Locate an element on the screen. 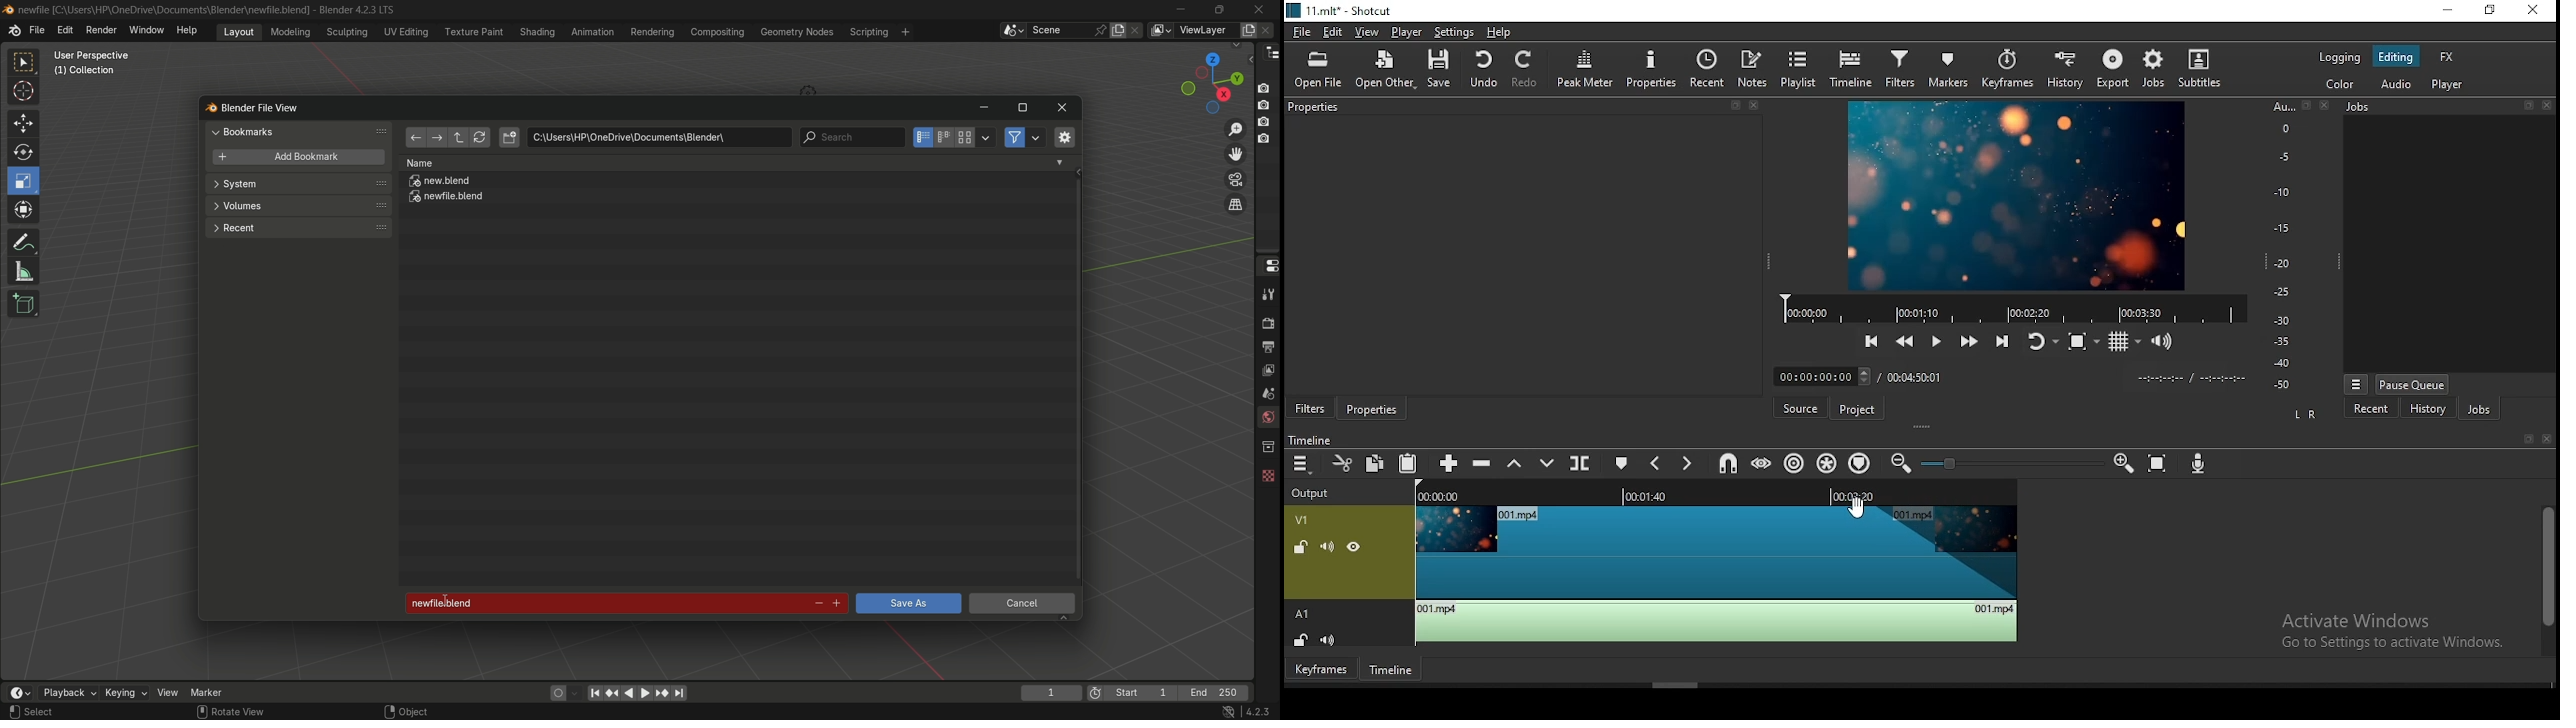 The height and width of the screenshot is (728, 2576). file is located at coordinates (1300, 31).